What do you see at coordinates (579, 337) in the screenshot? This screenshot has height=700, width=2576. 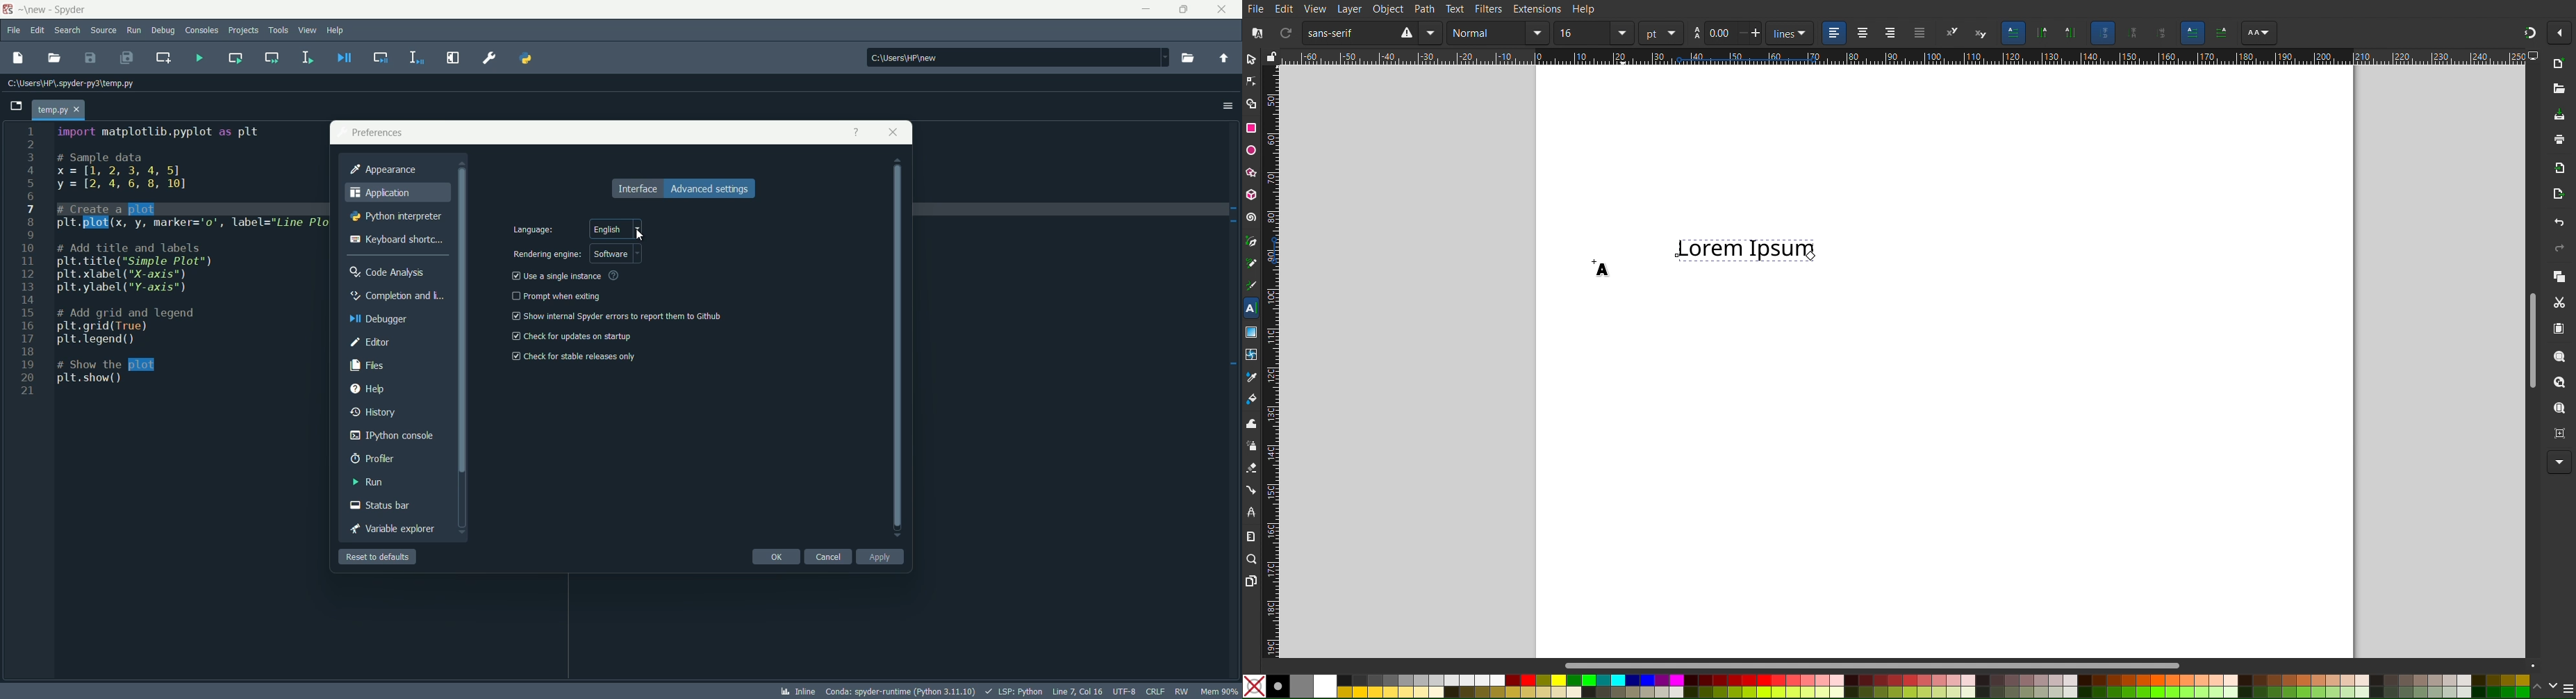 I see `check for updates on startup` at bounding box center [579, 337].